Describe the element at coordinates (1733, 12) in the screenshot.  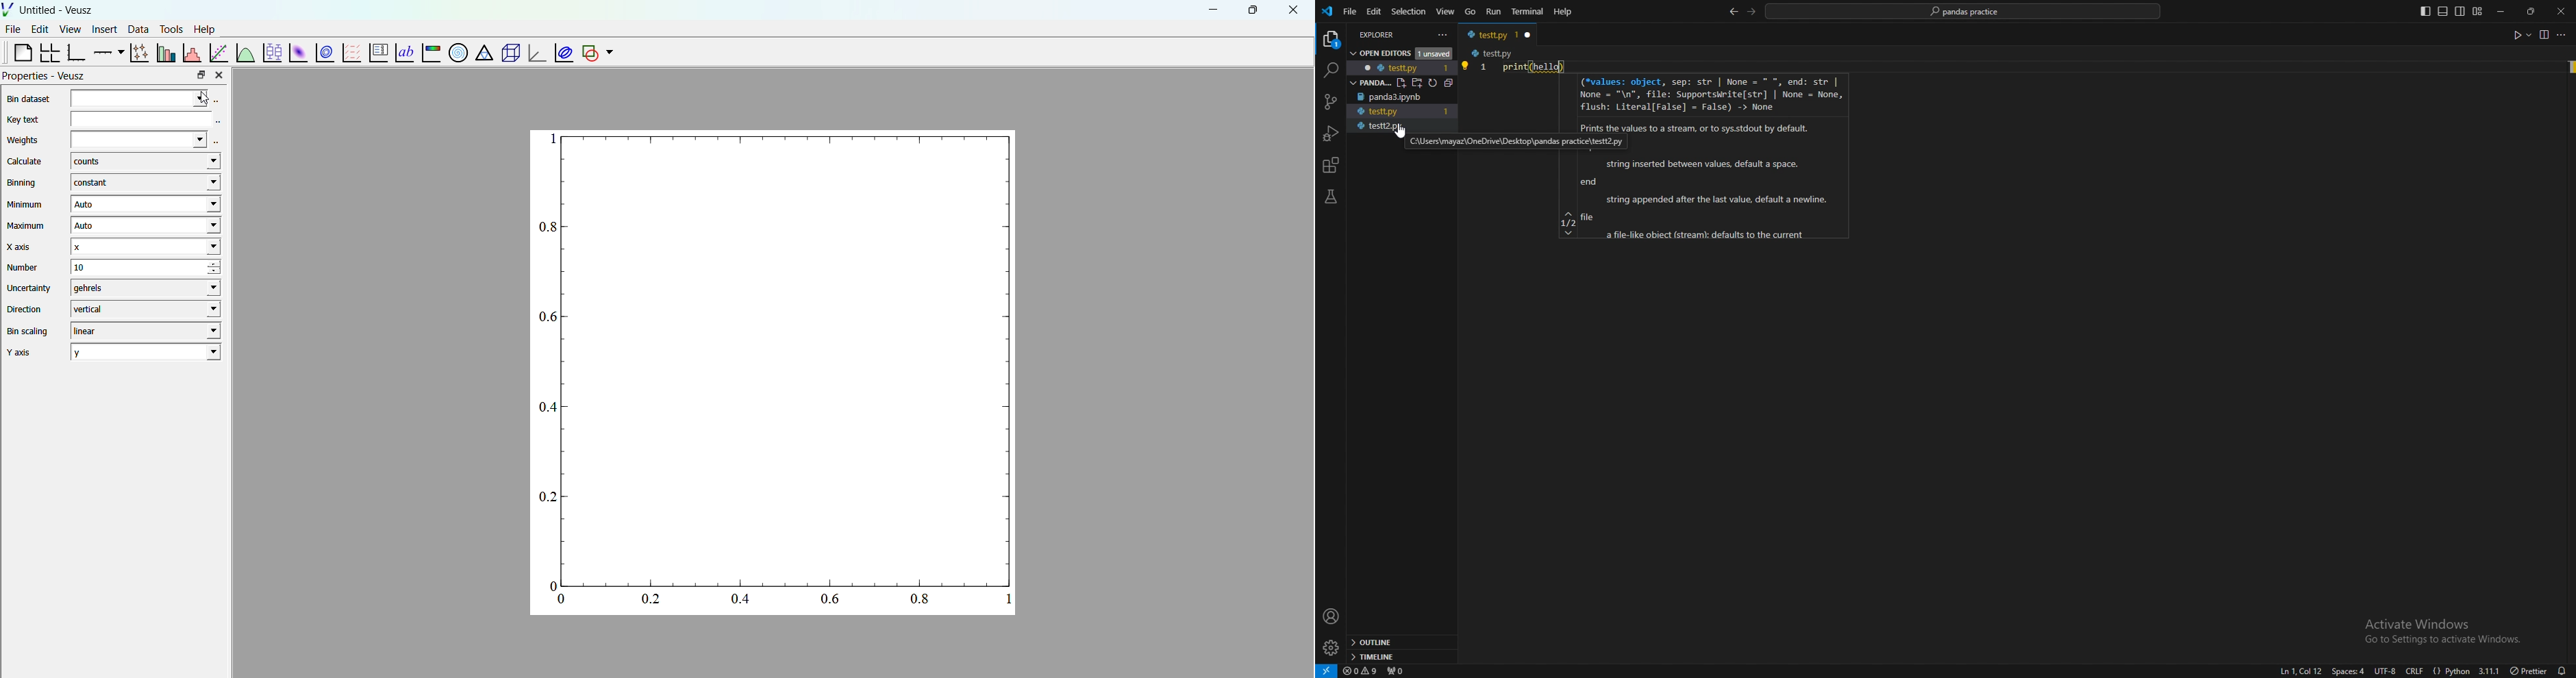
I see `back` at that location.